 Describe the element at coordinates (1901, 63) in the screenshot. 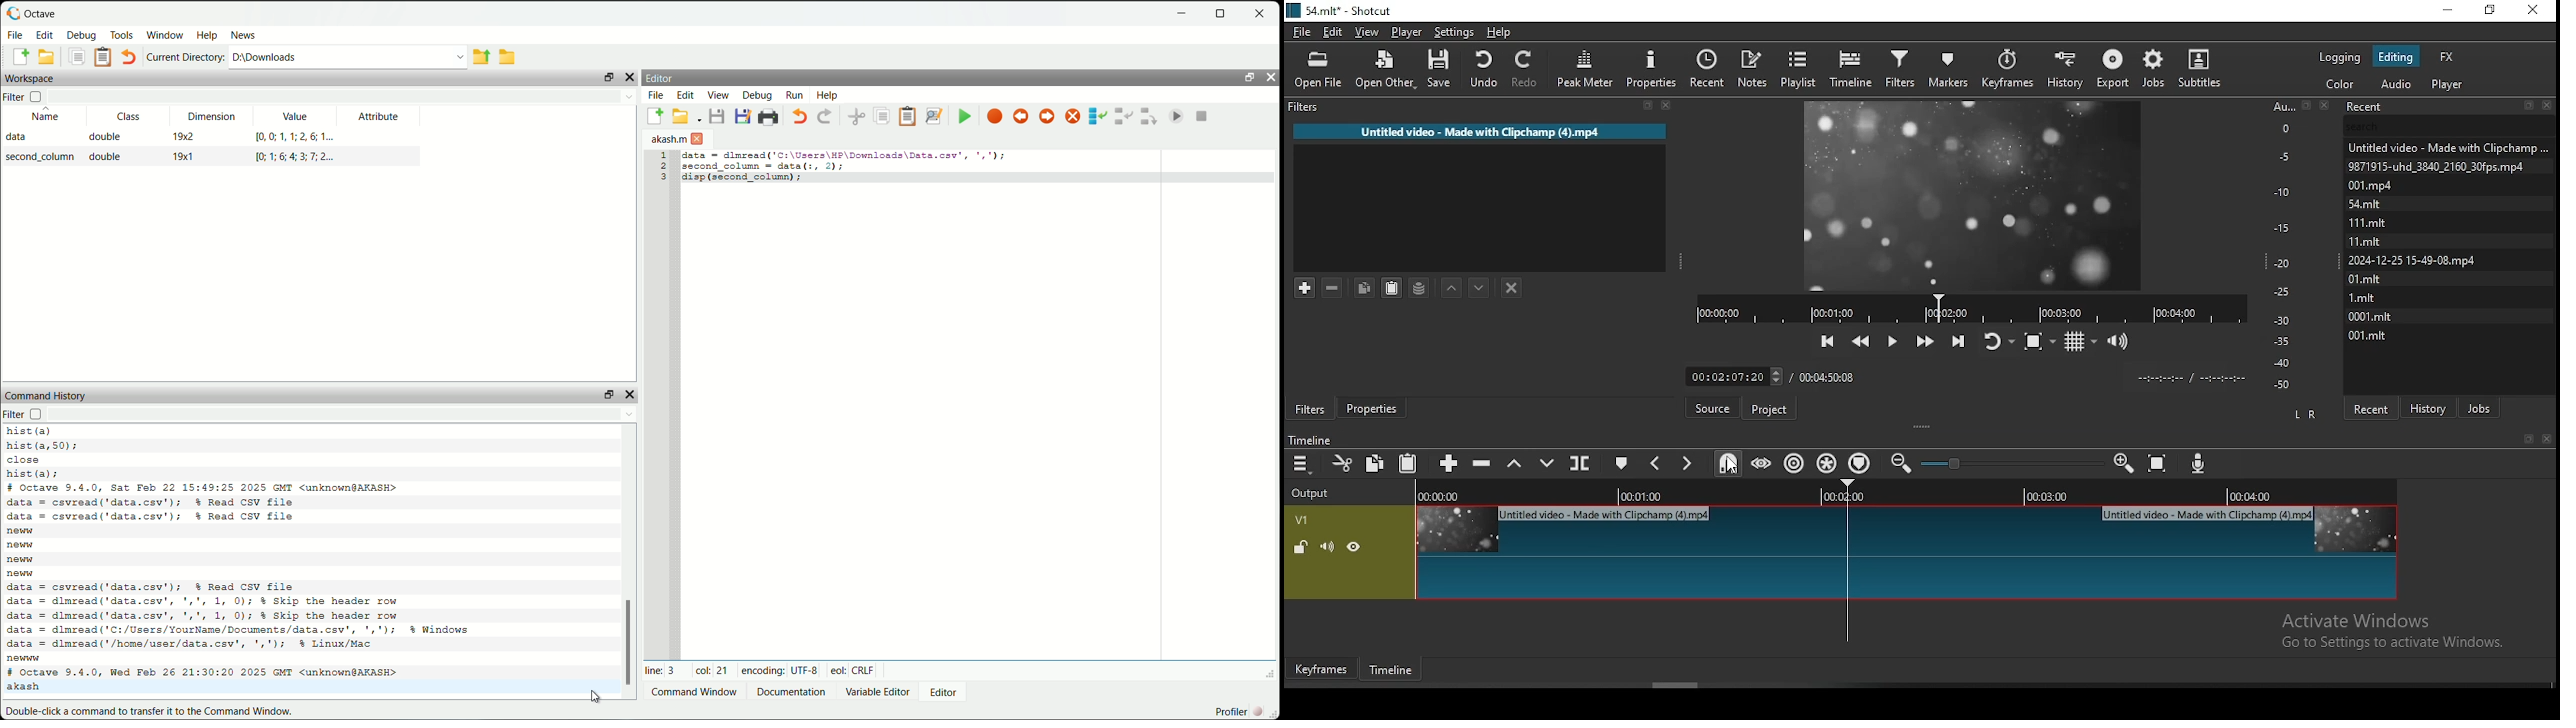

I see `filters` at that location.